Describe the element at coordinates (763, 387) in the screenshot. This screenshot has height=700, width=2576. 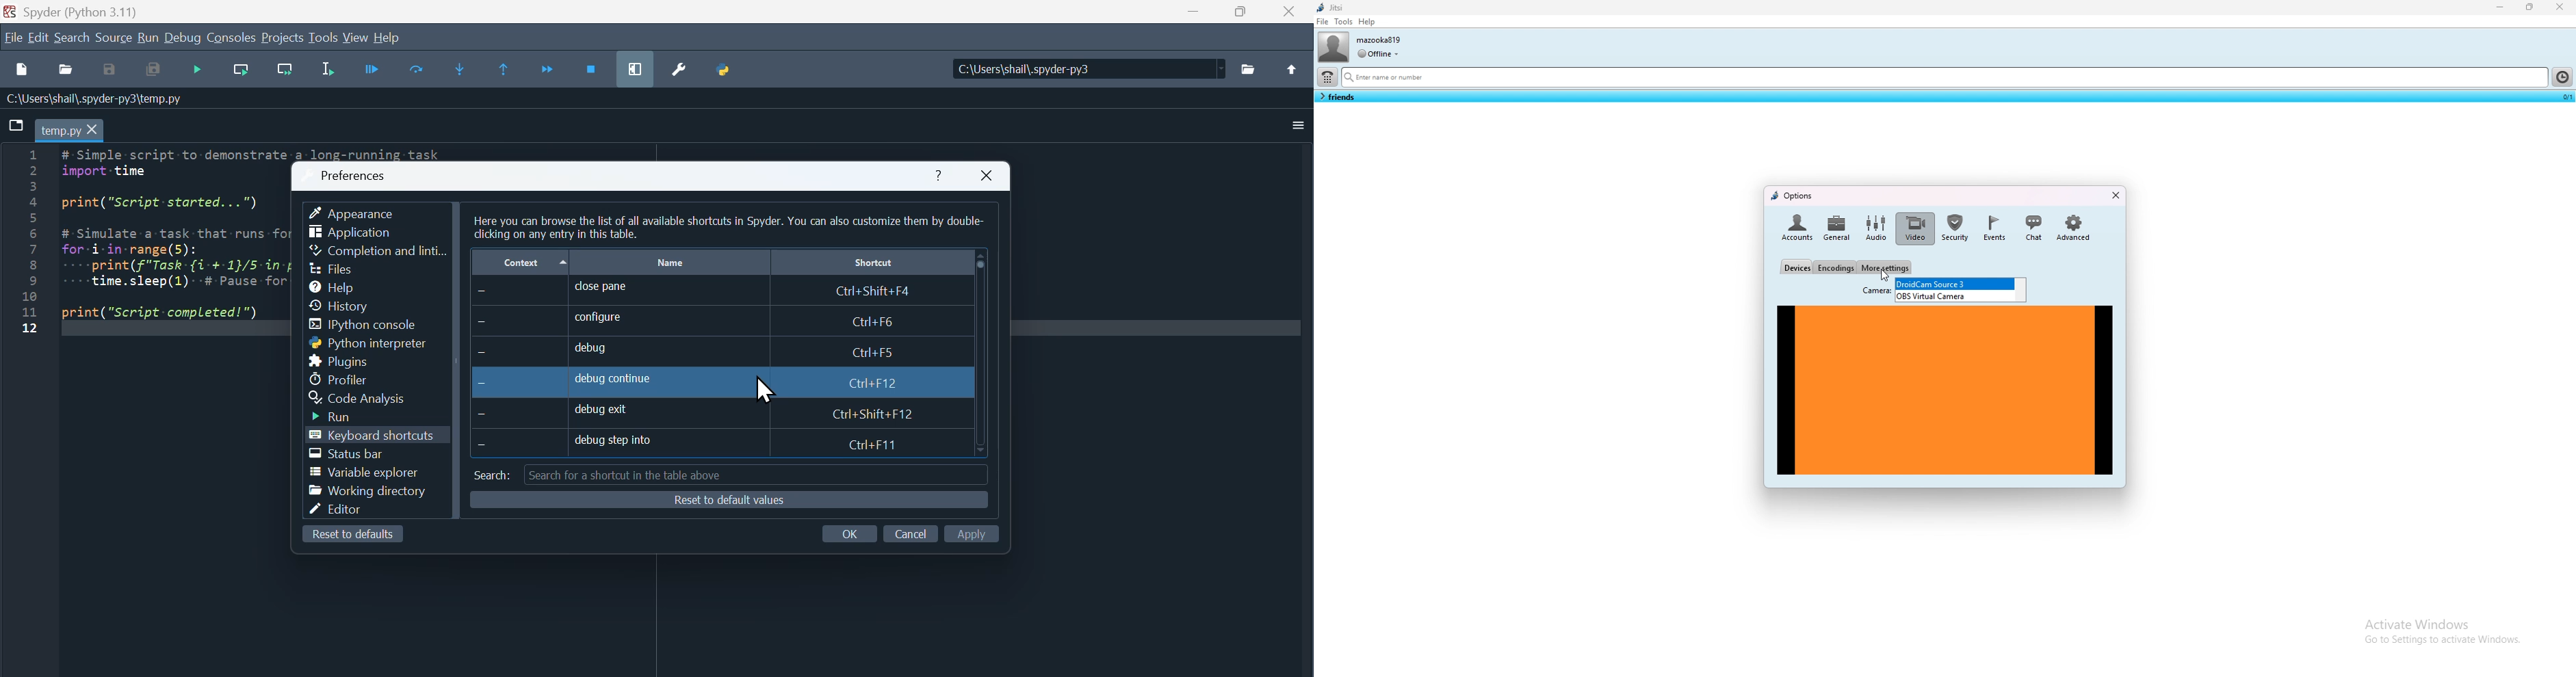
I see `Cursor on debug continue` at that location.